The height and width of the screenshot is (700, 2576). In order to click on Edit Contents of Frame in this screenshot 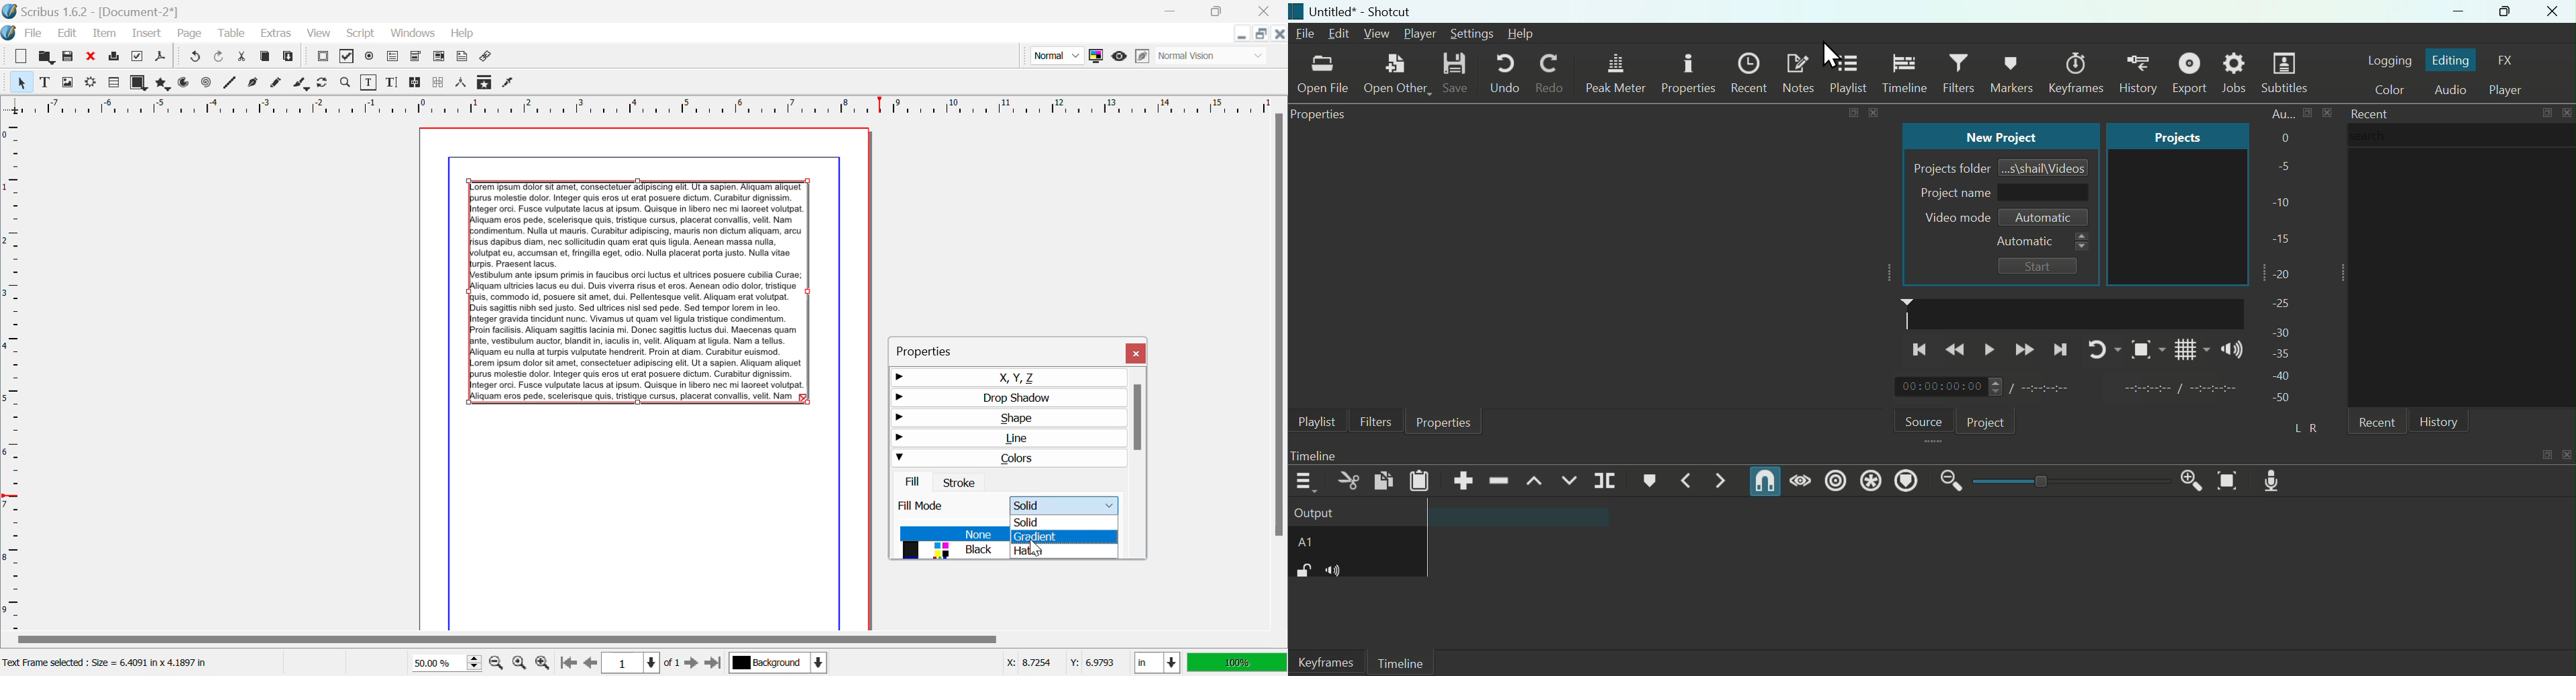, I will do `click(370, 82)`.